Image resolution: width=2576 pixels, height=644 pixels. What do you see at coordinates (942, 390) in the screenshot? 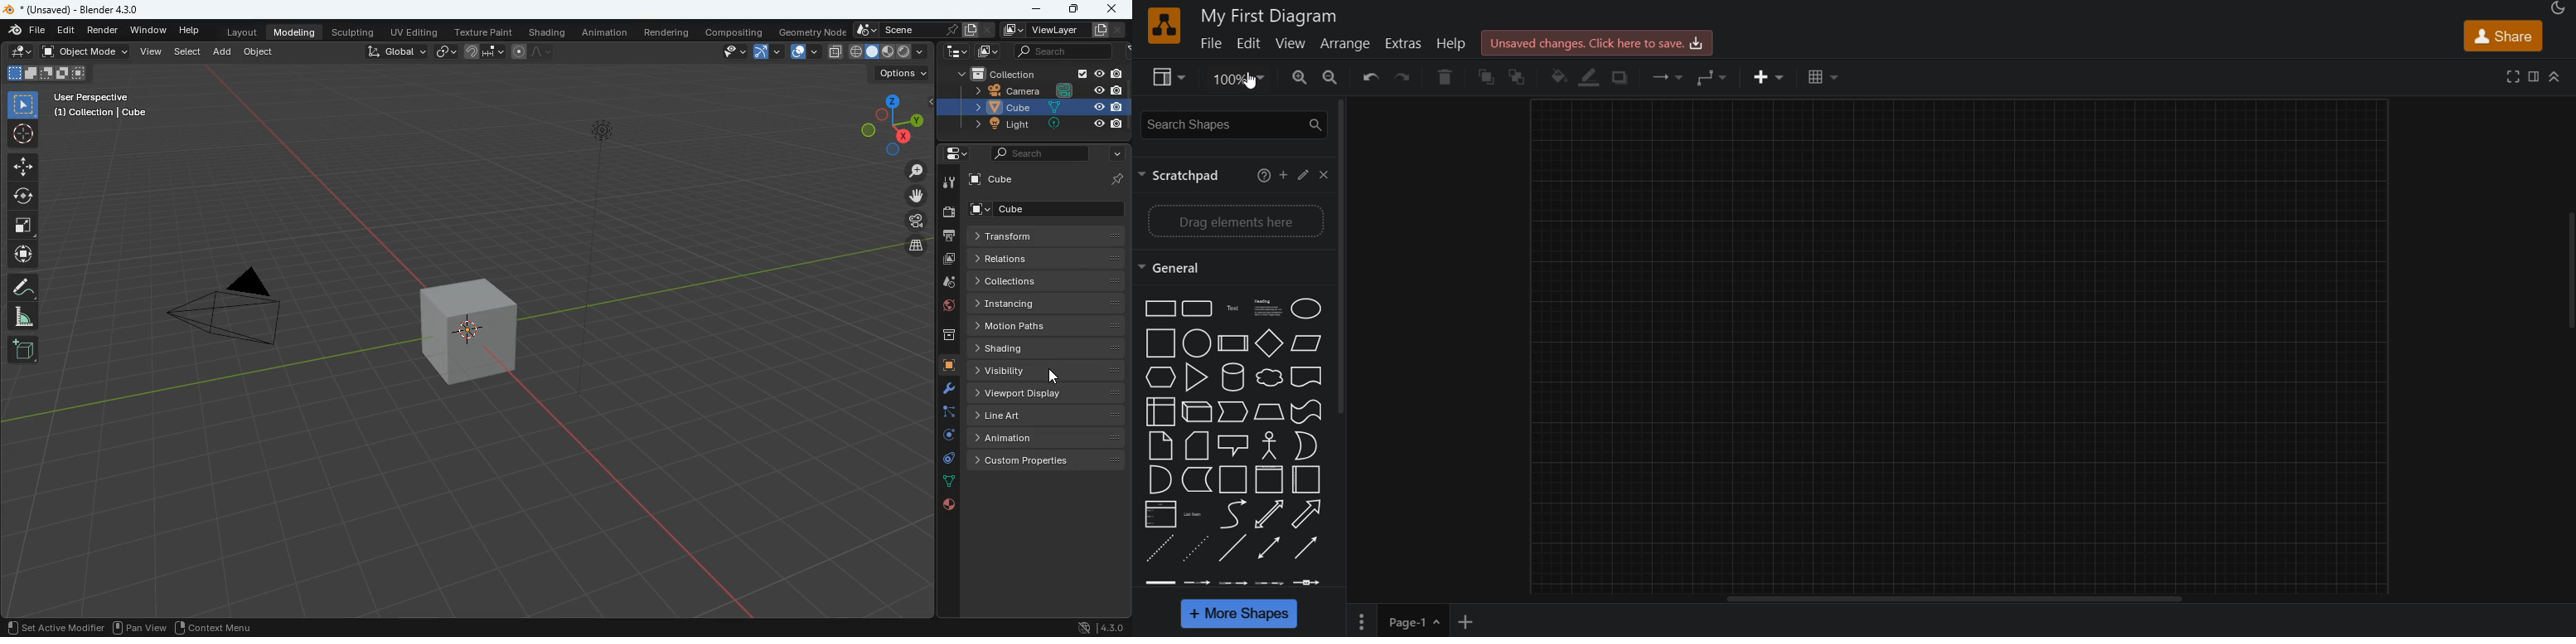
I see `tools` at bounding box center [942, 390].